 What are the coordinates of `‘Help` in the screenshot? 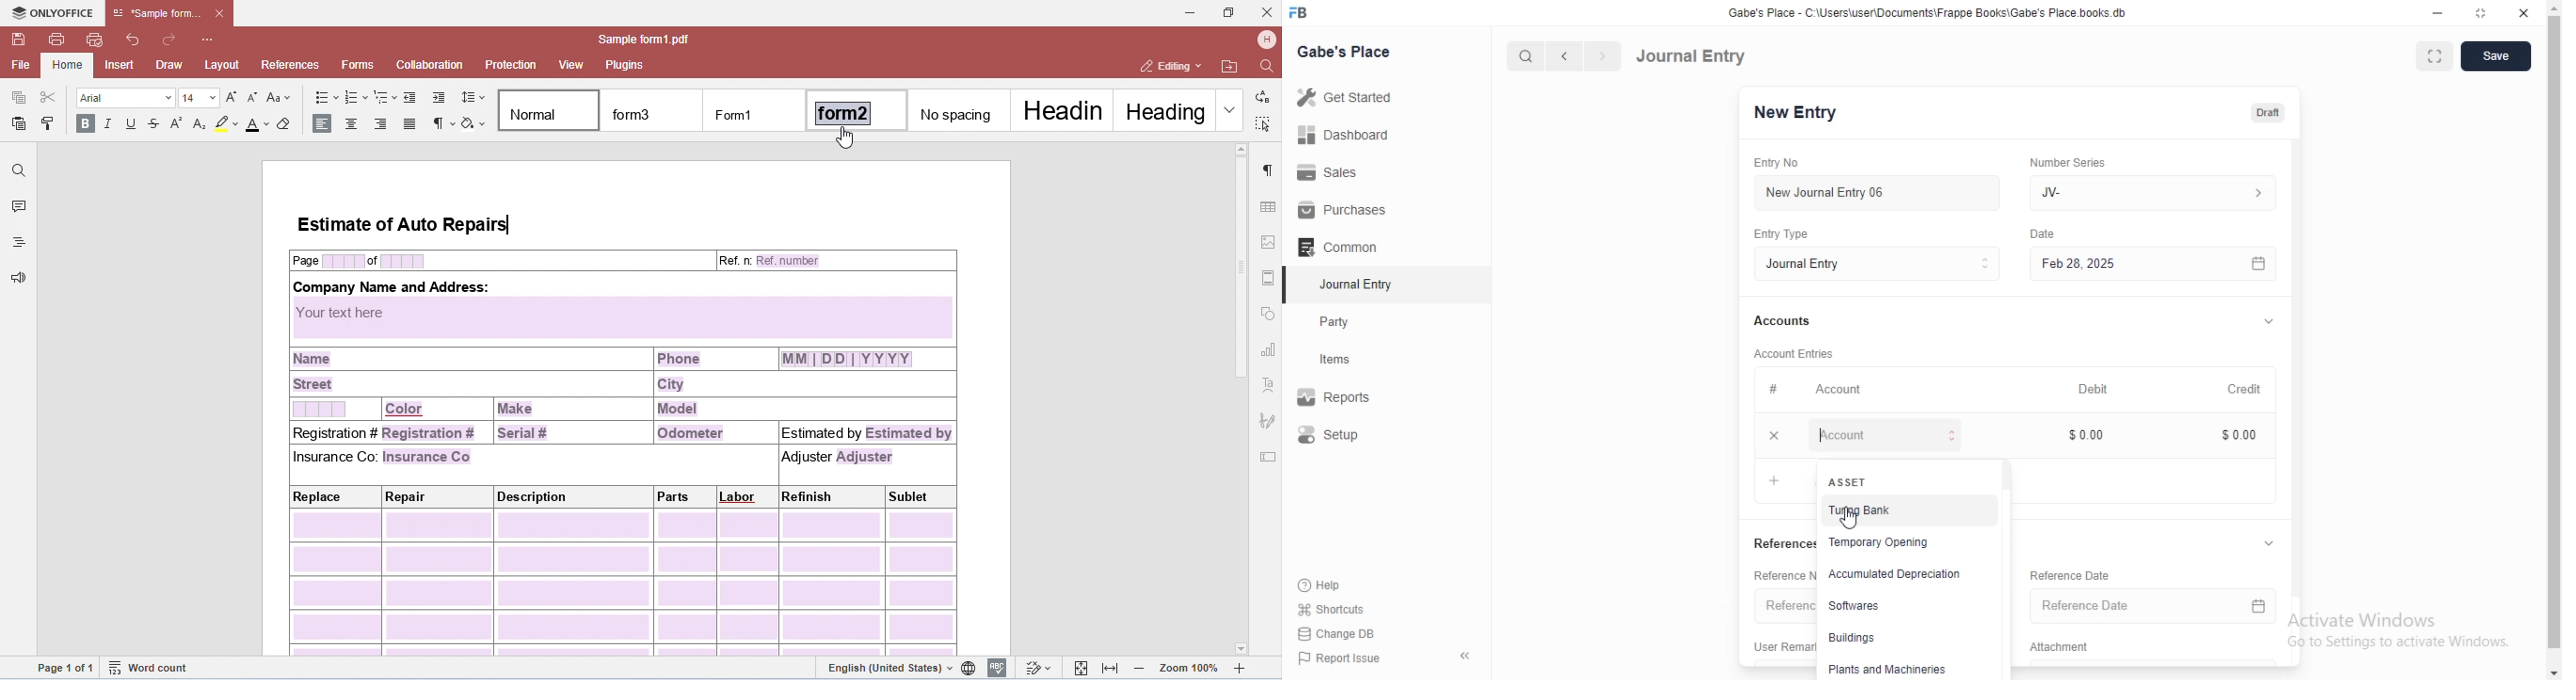 It's located at (1343, 585).